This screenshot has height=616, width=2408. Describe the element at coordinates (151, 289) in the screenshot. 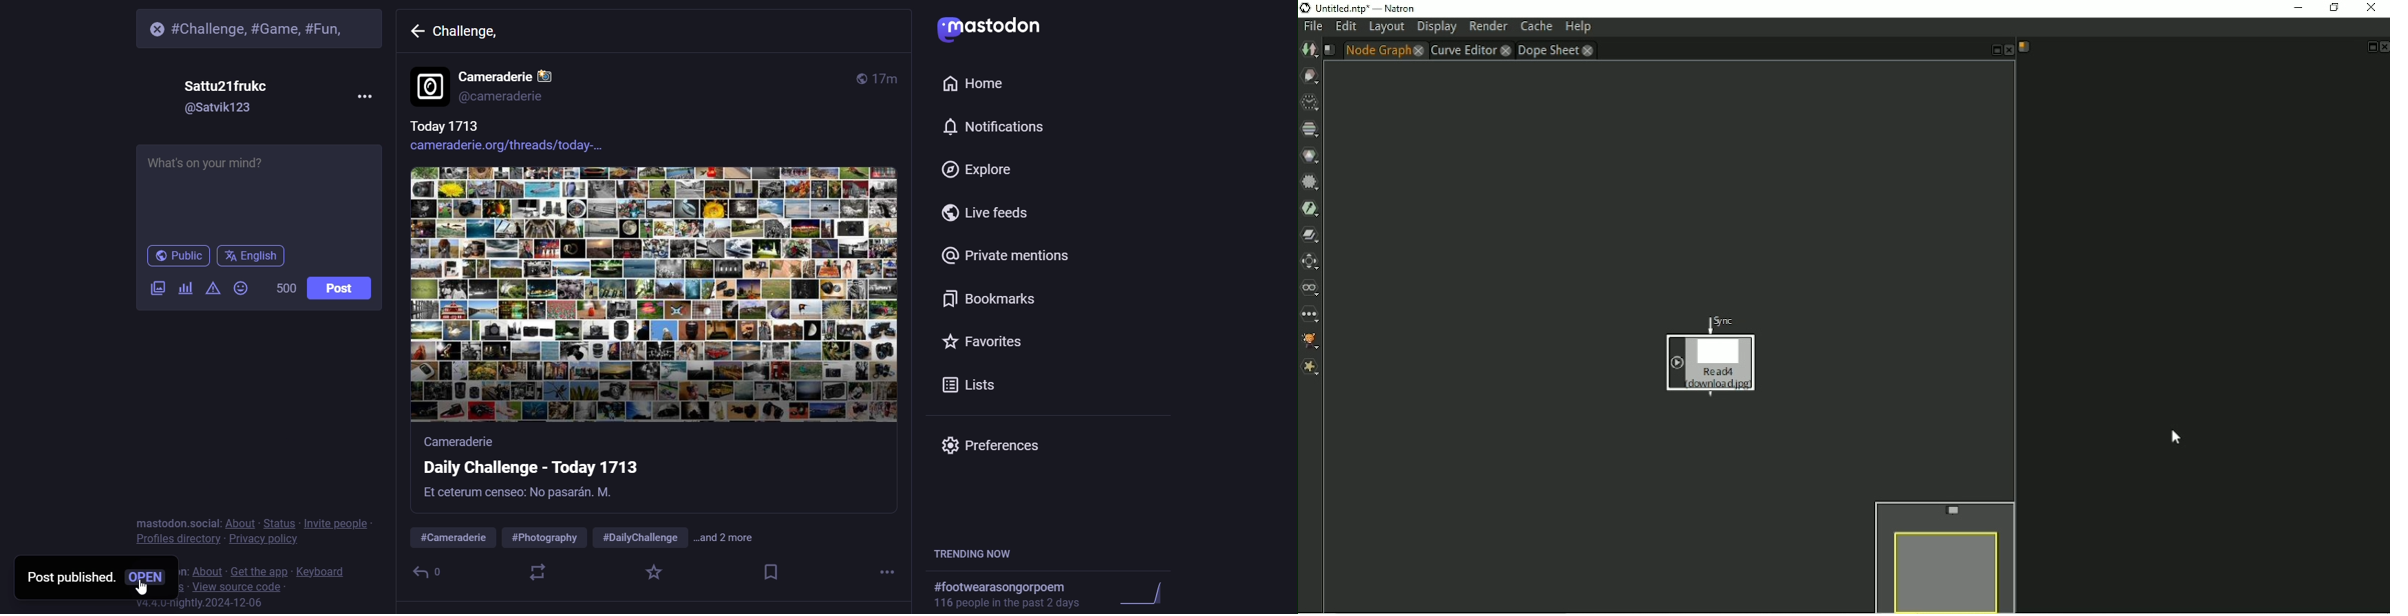

I see `image/video` at that location.